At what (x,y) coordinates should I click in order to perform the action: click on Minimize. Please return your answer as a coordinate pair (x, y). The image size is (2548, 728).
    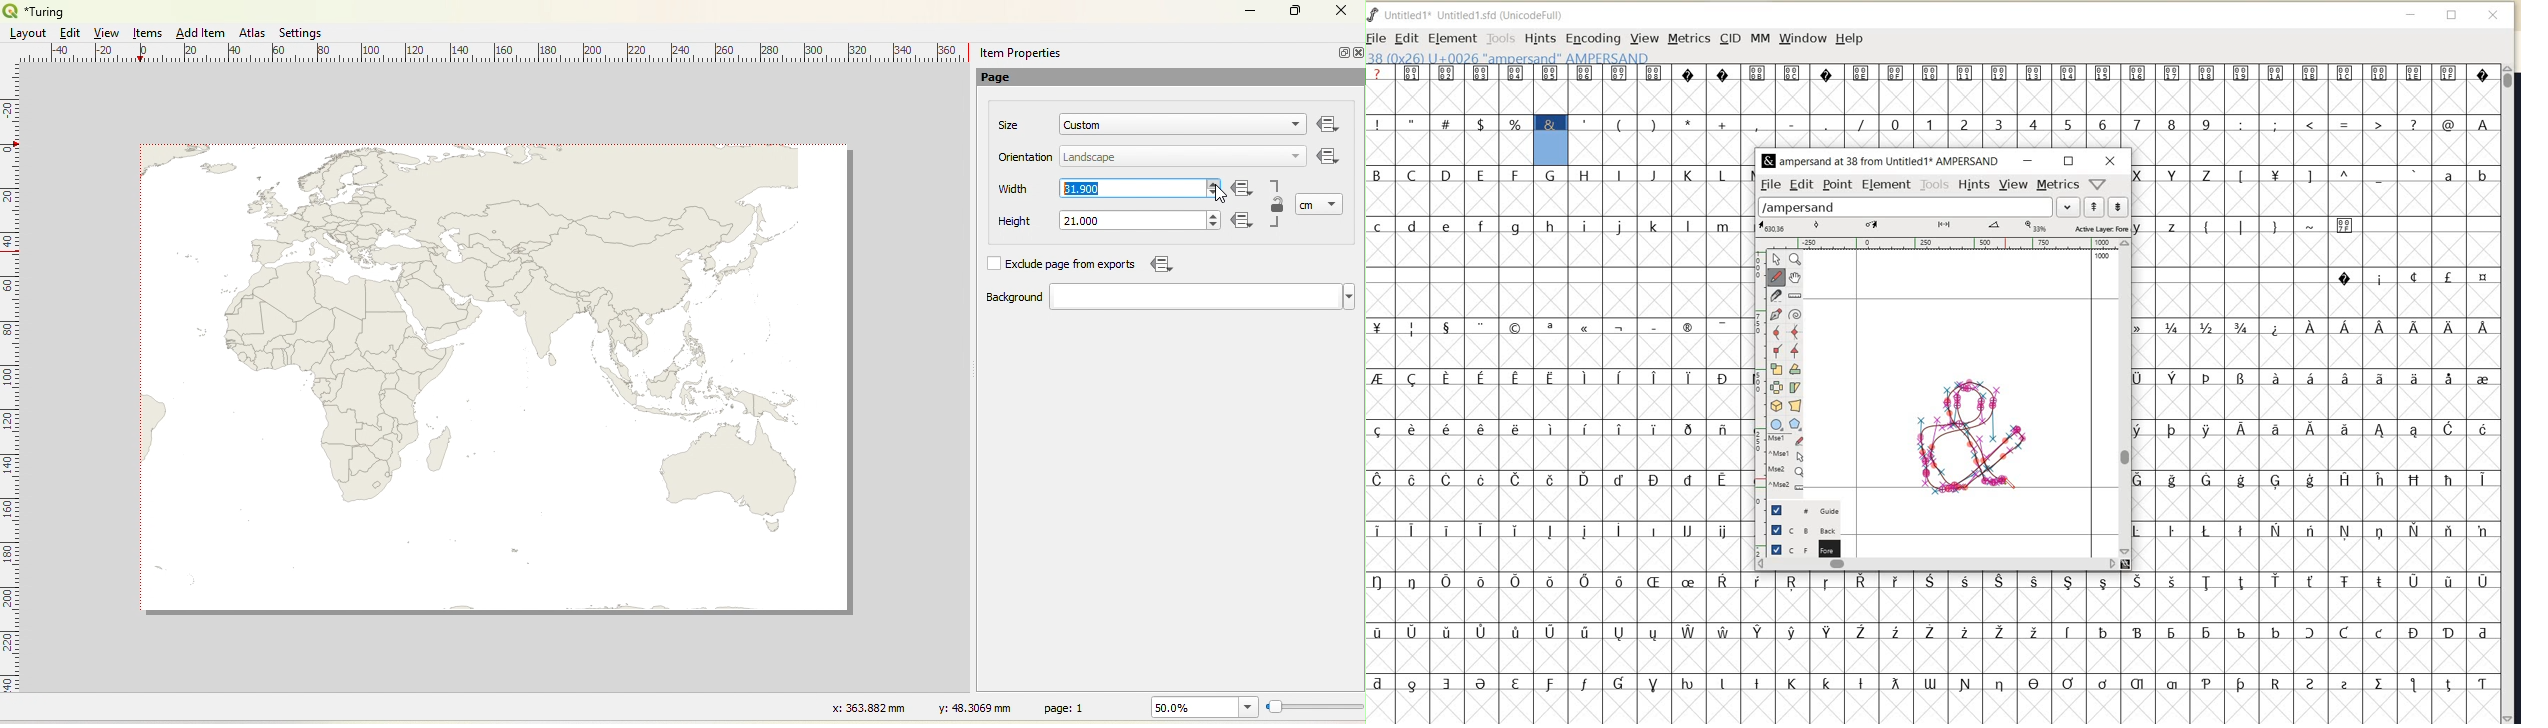
    Looking at the image, I should click on (1250, 9).